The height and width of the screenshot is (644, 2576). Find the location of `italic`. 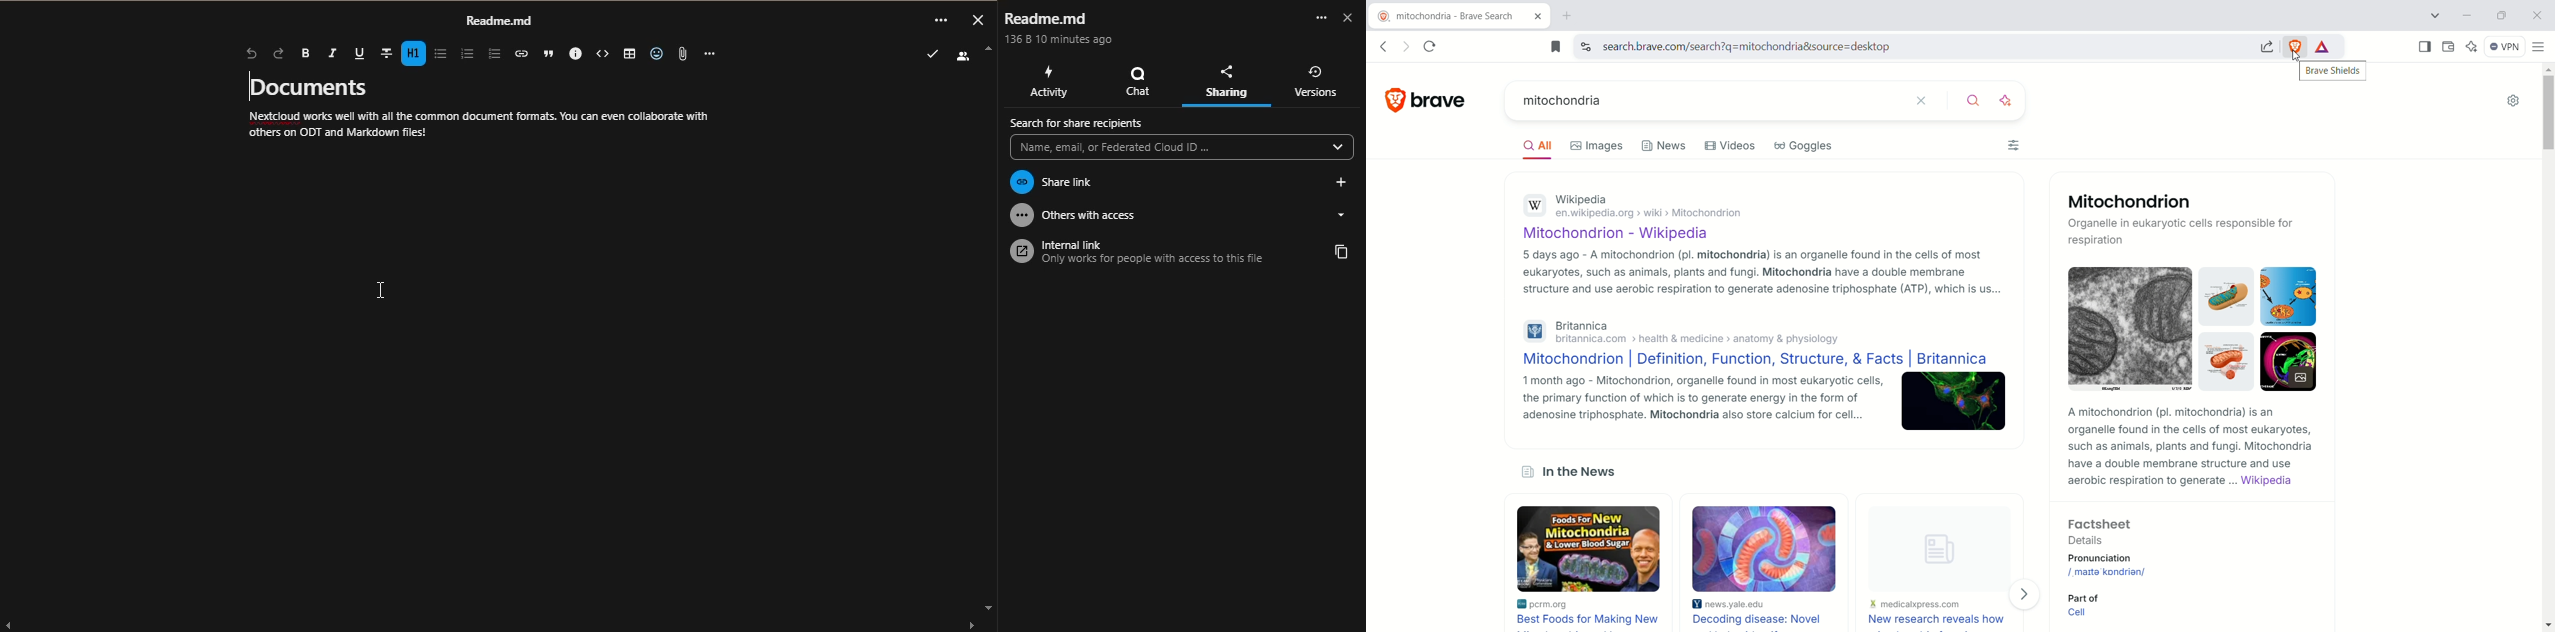

italic is located at coordinates (334, 51).